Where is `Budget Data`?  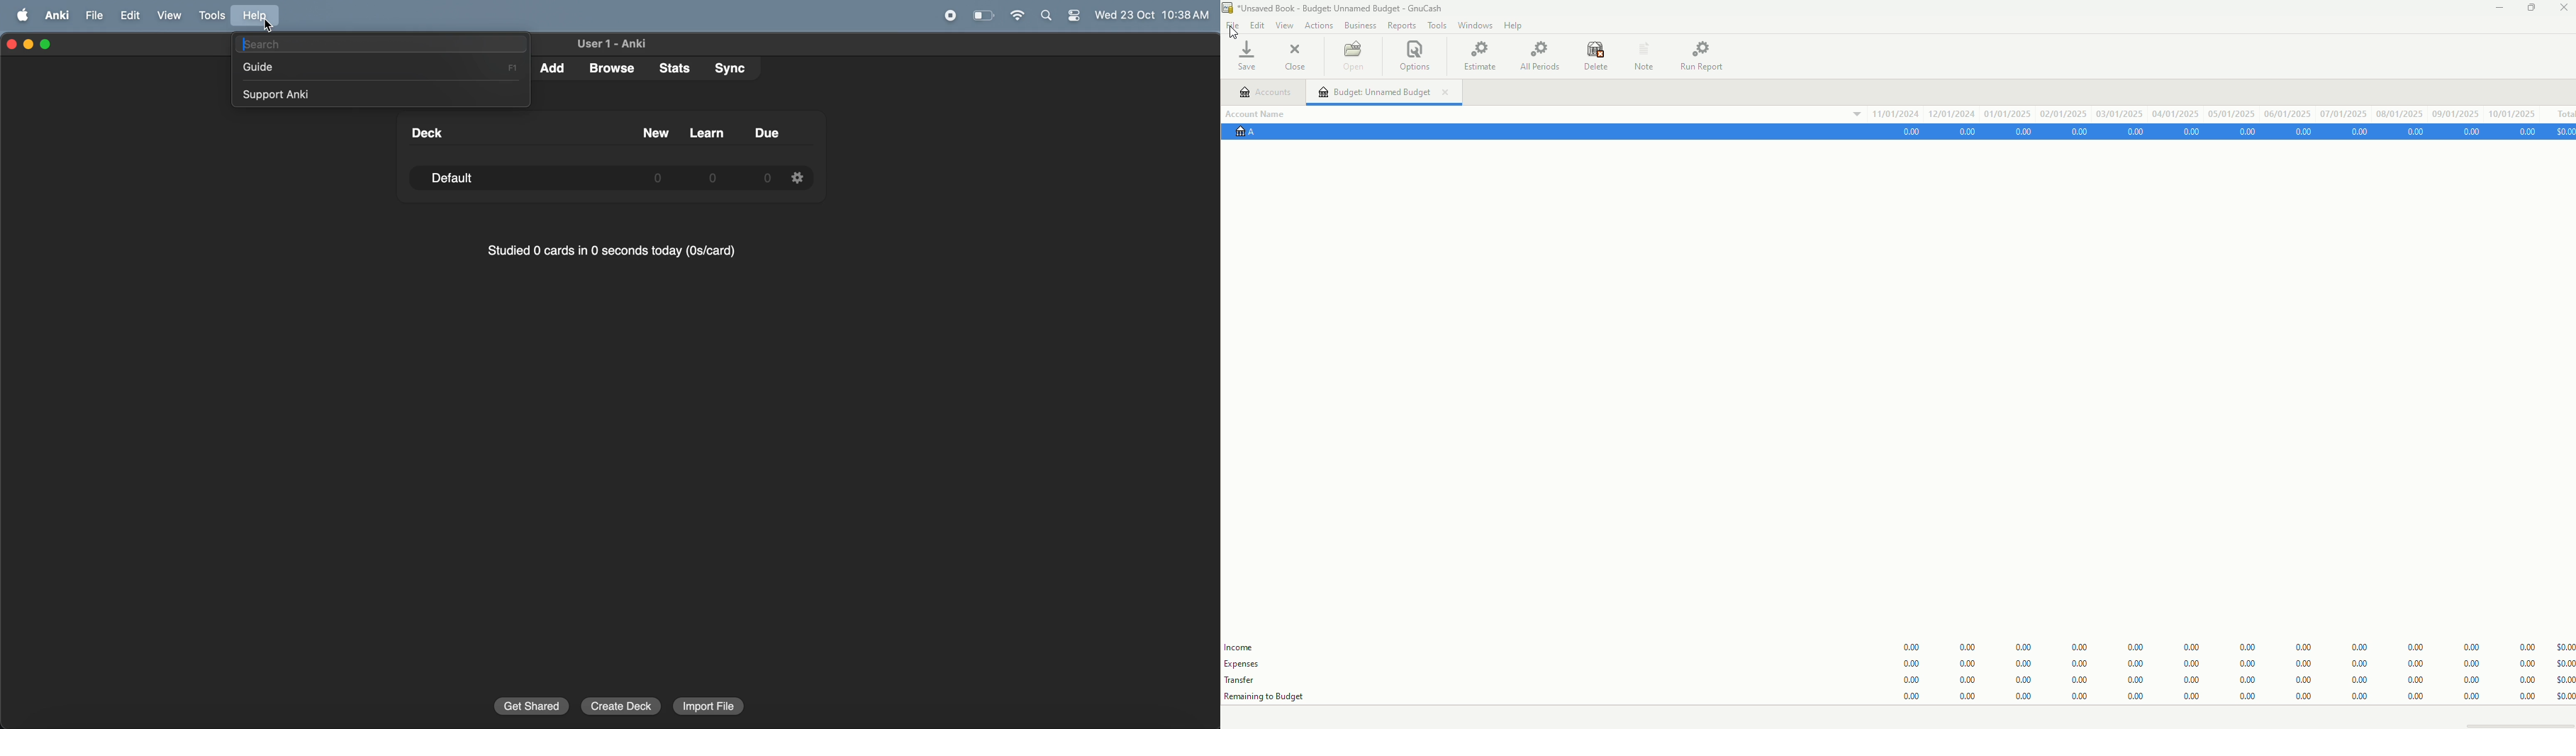 Budget Data is located at coordinates (2226, 662).